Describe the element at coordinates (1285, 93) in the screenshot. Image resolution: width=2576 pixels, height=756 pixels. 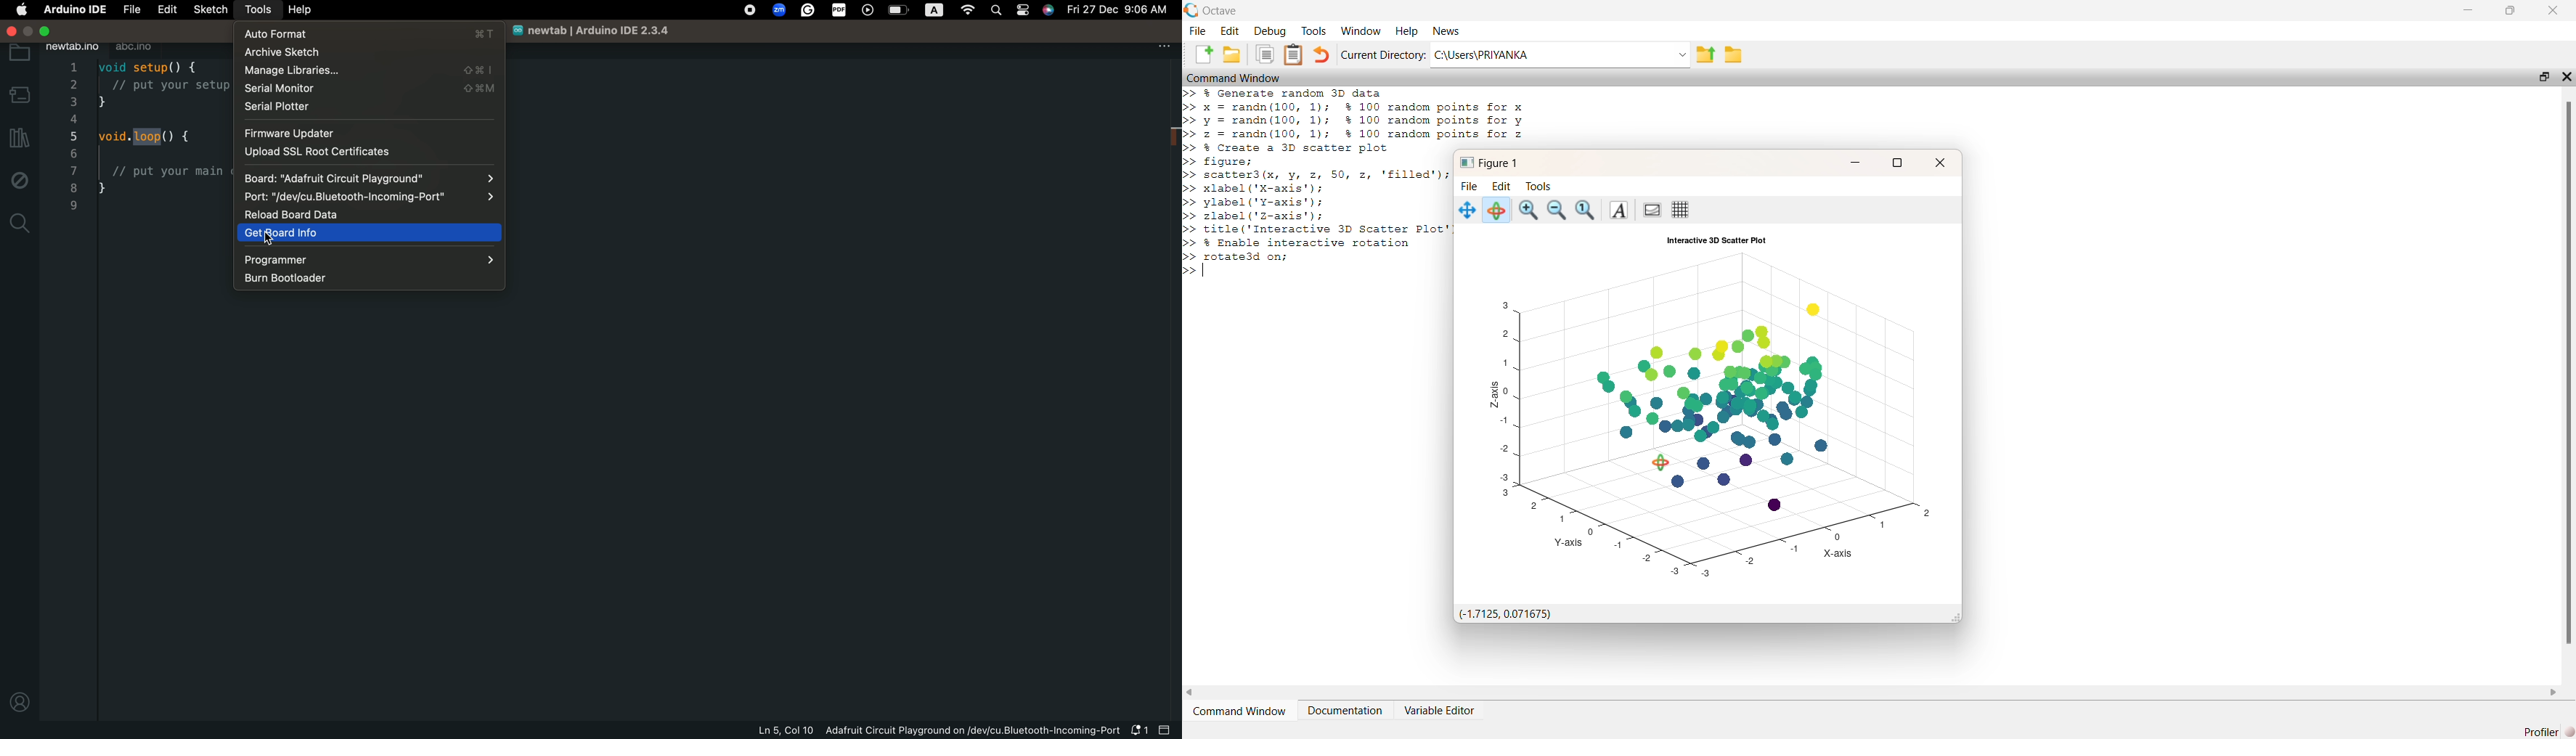
I see `>> % Generate random 3D data` at that location.